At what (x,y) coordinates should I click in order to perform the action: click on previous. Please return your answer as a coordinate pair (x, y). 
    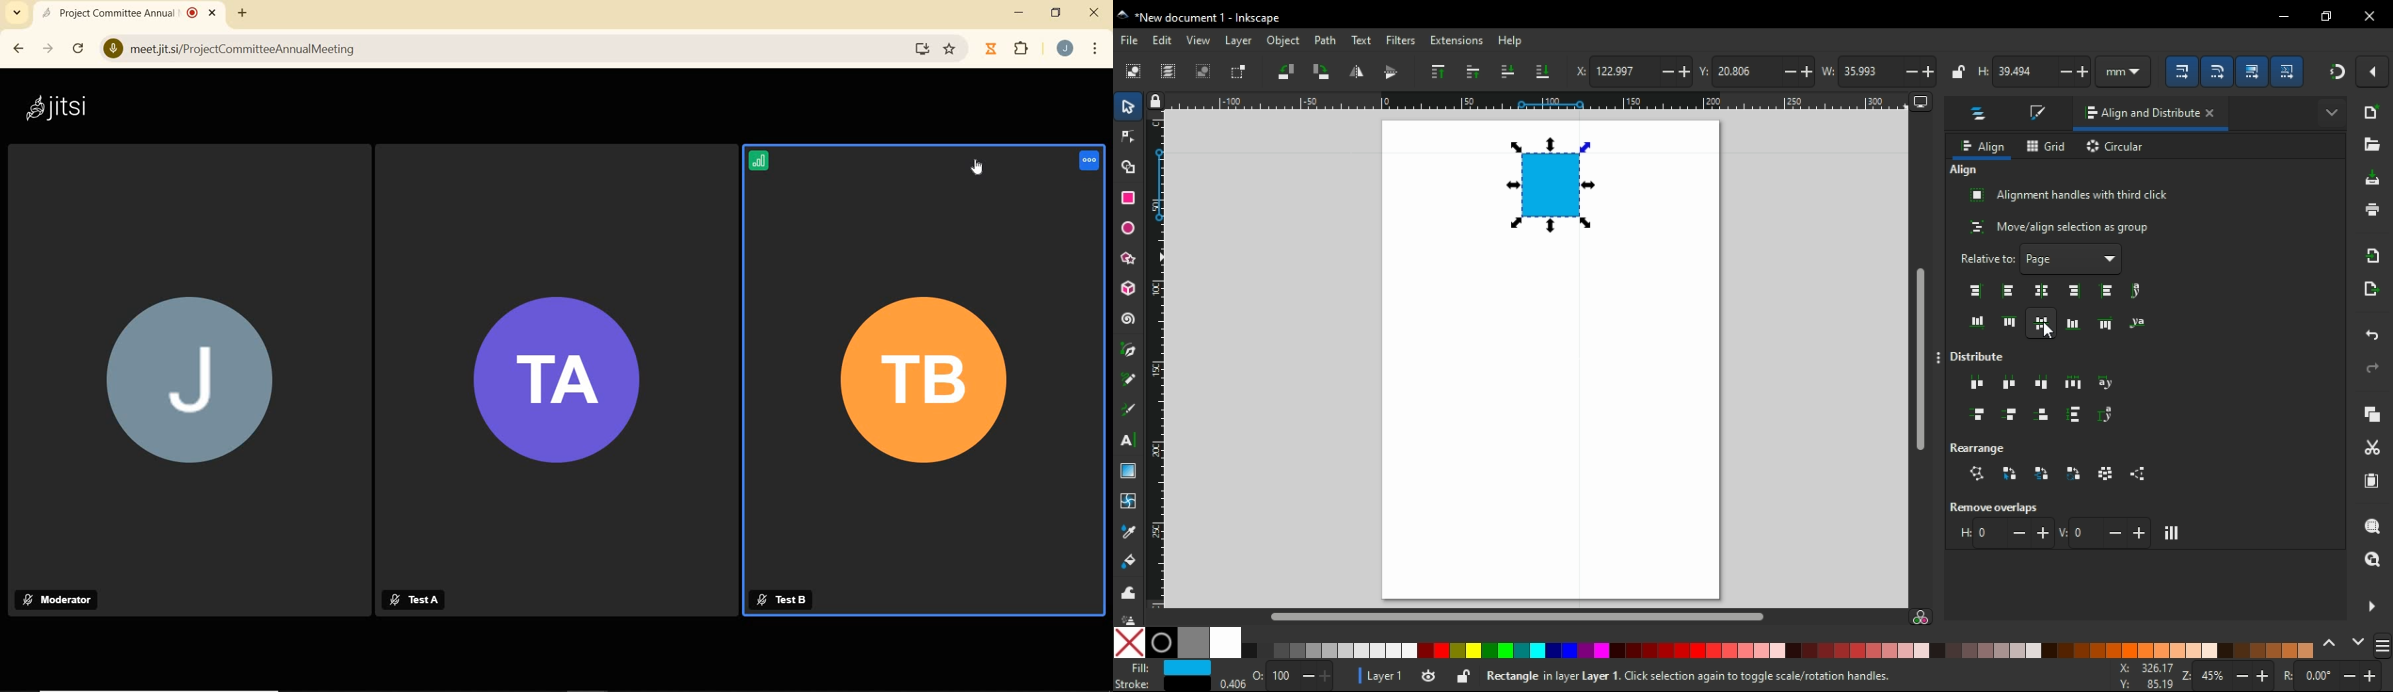
    Looking at the image, I should click on (2332, 642).